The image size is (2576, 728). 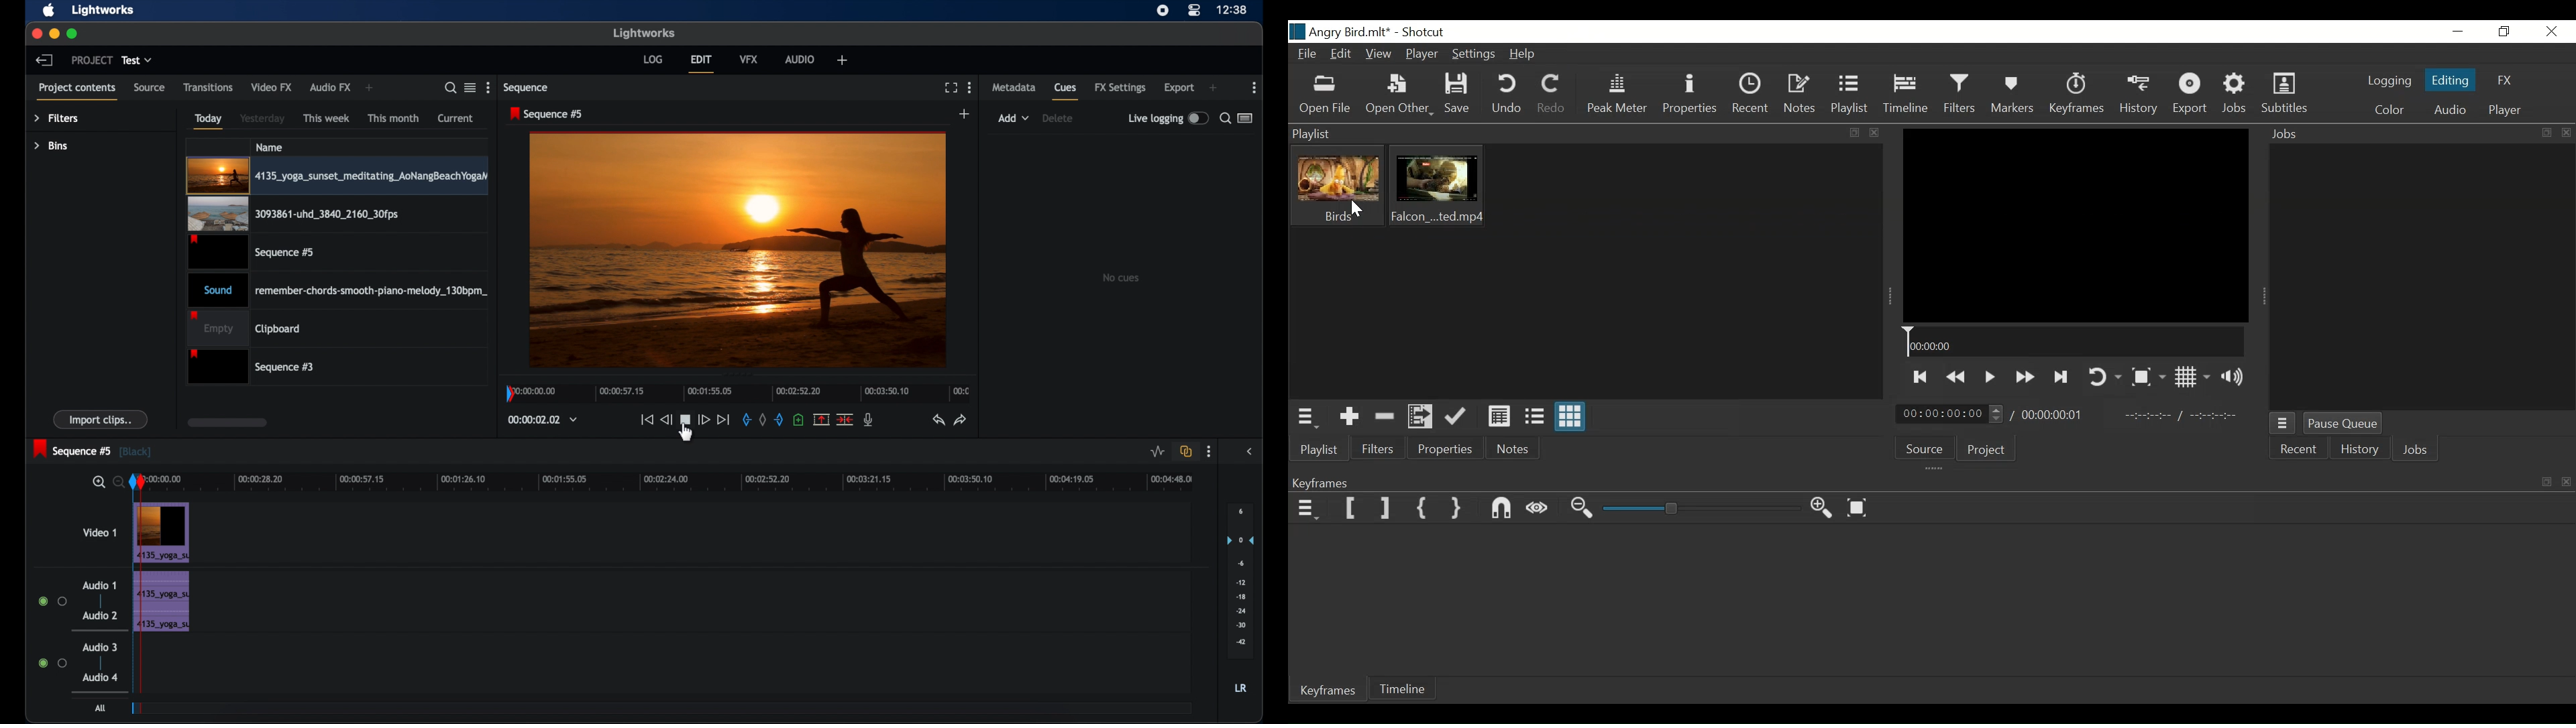 I want to click on clear all marks, so click(x=761, y=419).